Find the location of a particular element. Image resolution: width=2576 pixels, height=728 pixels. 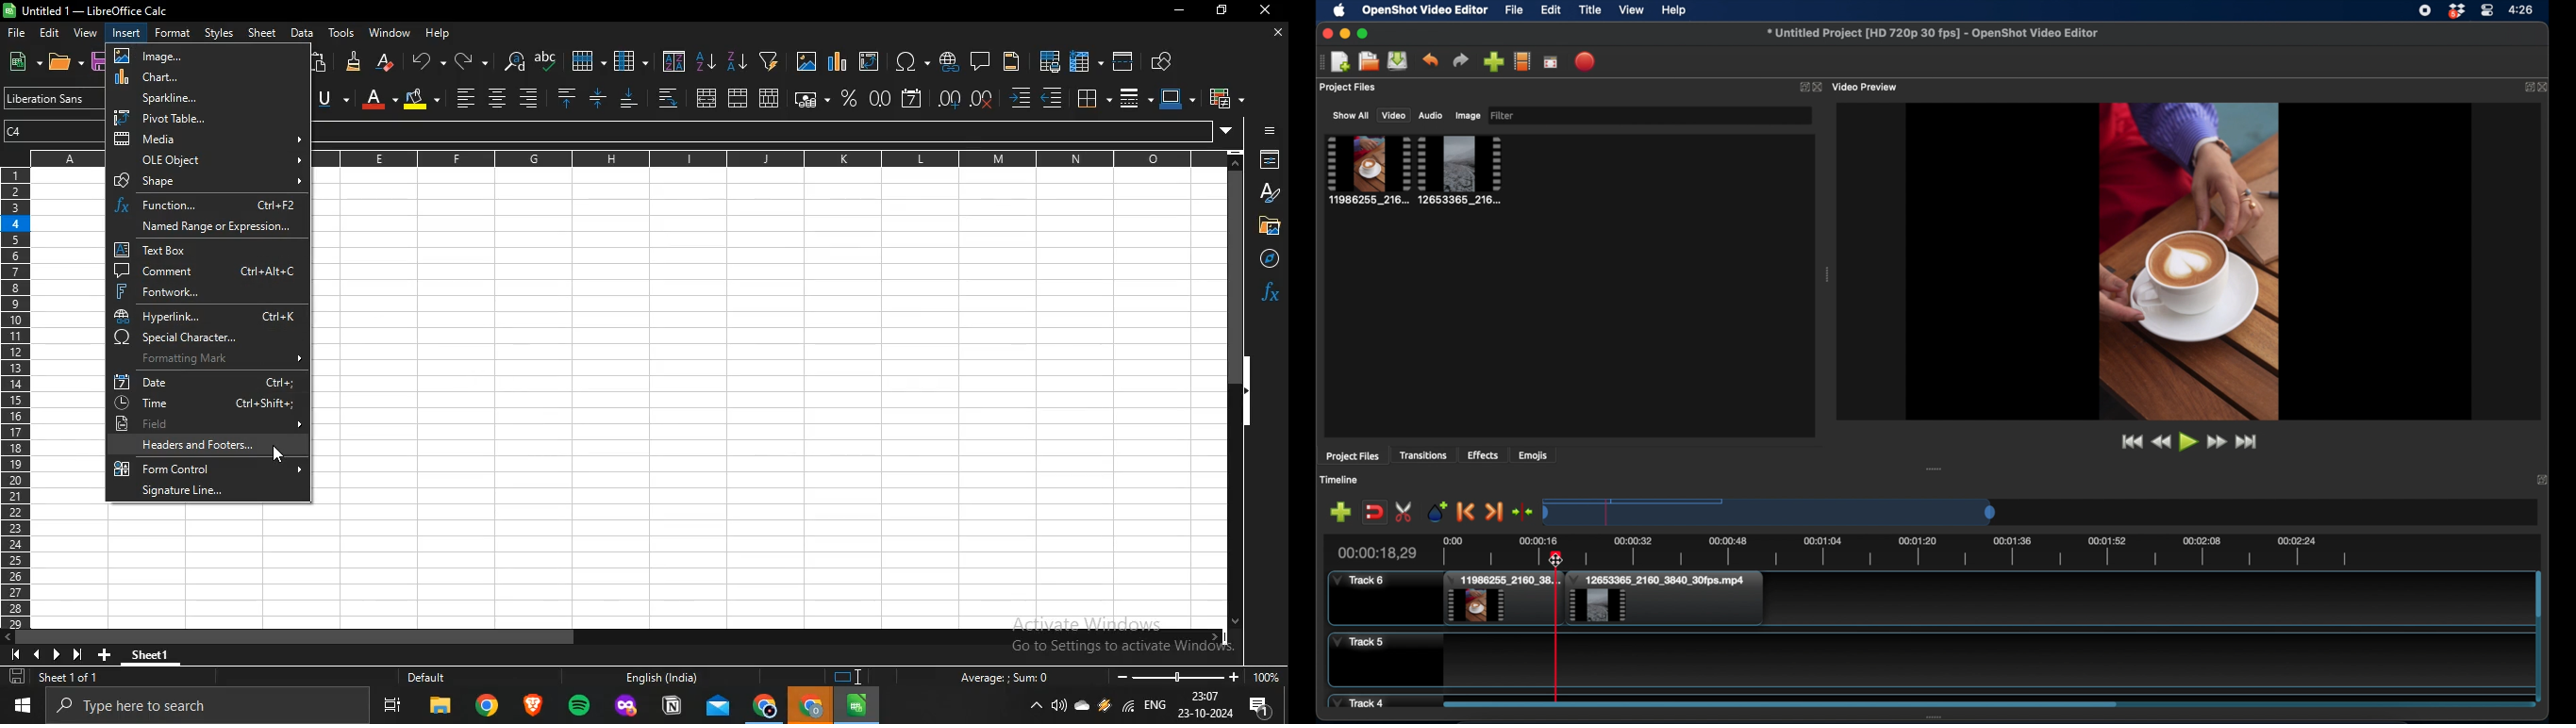

close is located at coordinates (1267, 12).